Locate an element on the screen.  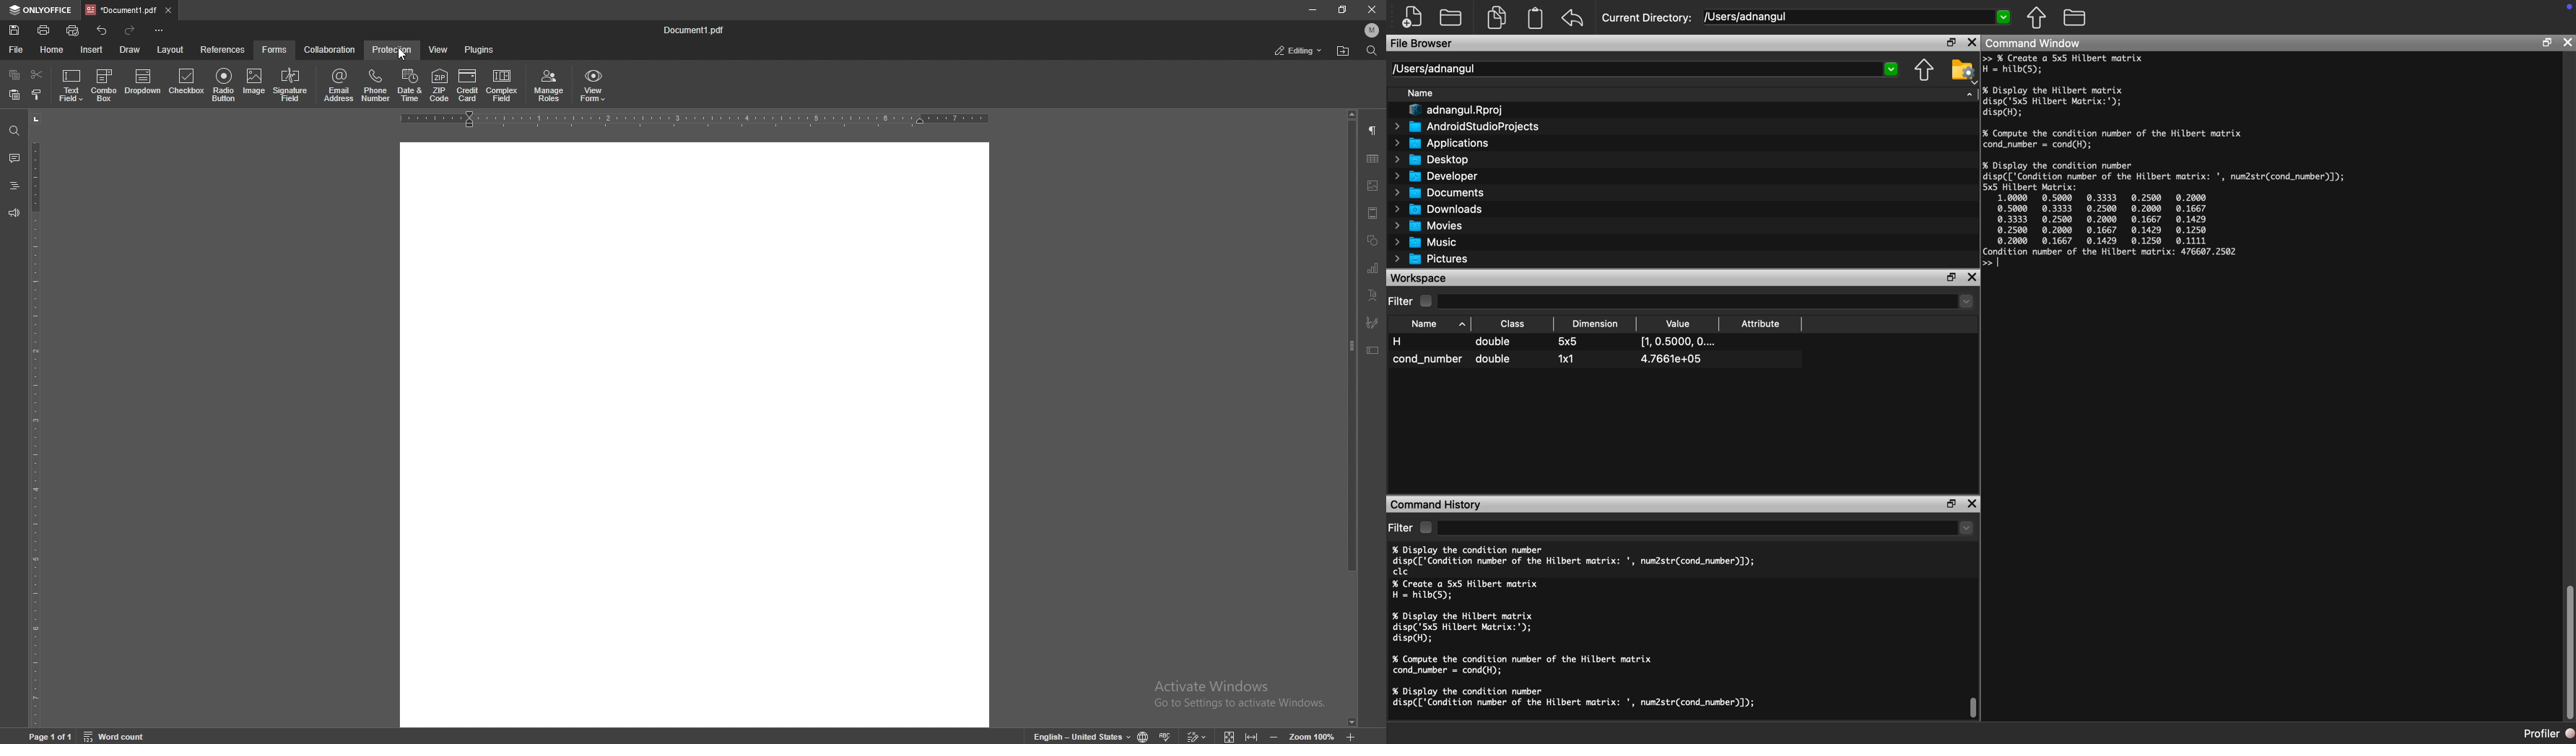
Applications is located at coordinates (1442, 143).